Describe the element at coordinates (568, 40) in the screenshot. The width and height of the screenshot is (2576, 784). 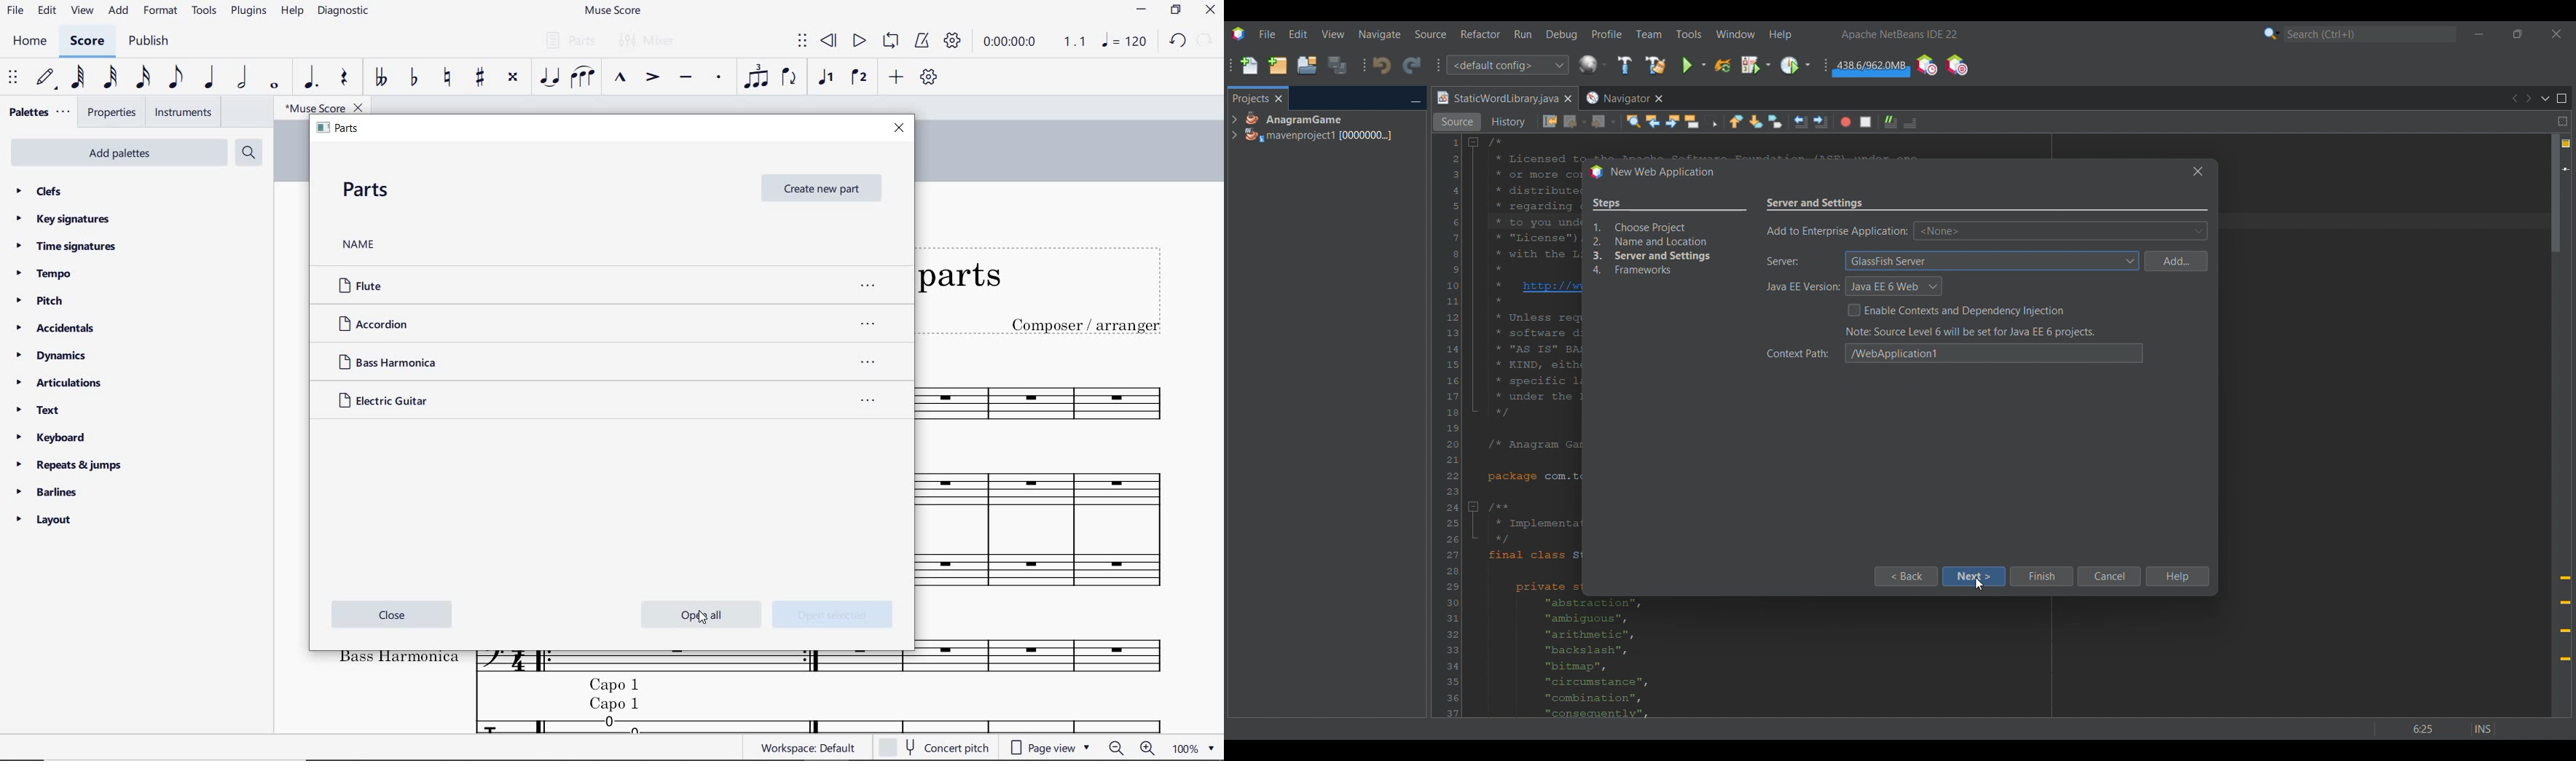
I see `parts` at that location.